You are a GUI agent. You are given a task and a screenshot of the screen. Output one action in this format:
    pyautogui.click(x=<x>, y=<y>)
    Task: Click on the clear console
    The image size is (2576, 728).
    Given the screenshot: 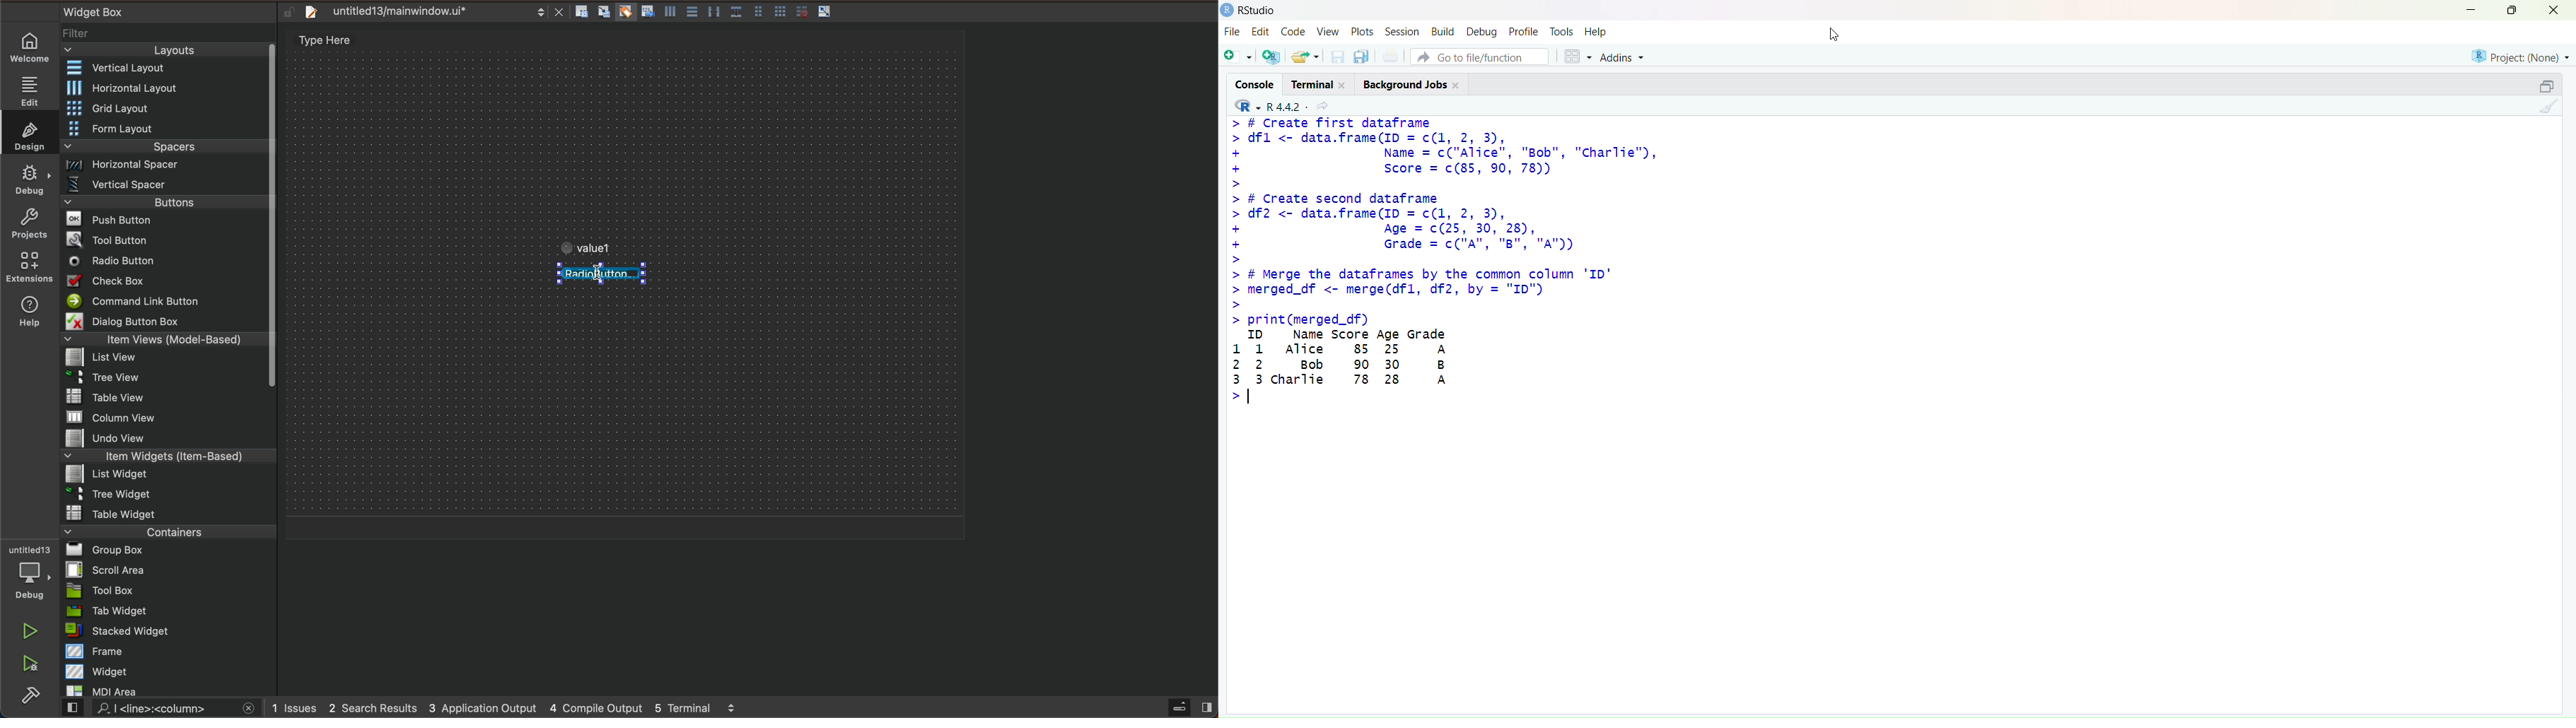 What is the action you would take?
    pyautogui.click(x=2552, y=106)
    